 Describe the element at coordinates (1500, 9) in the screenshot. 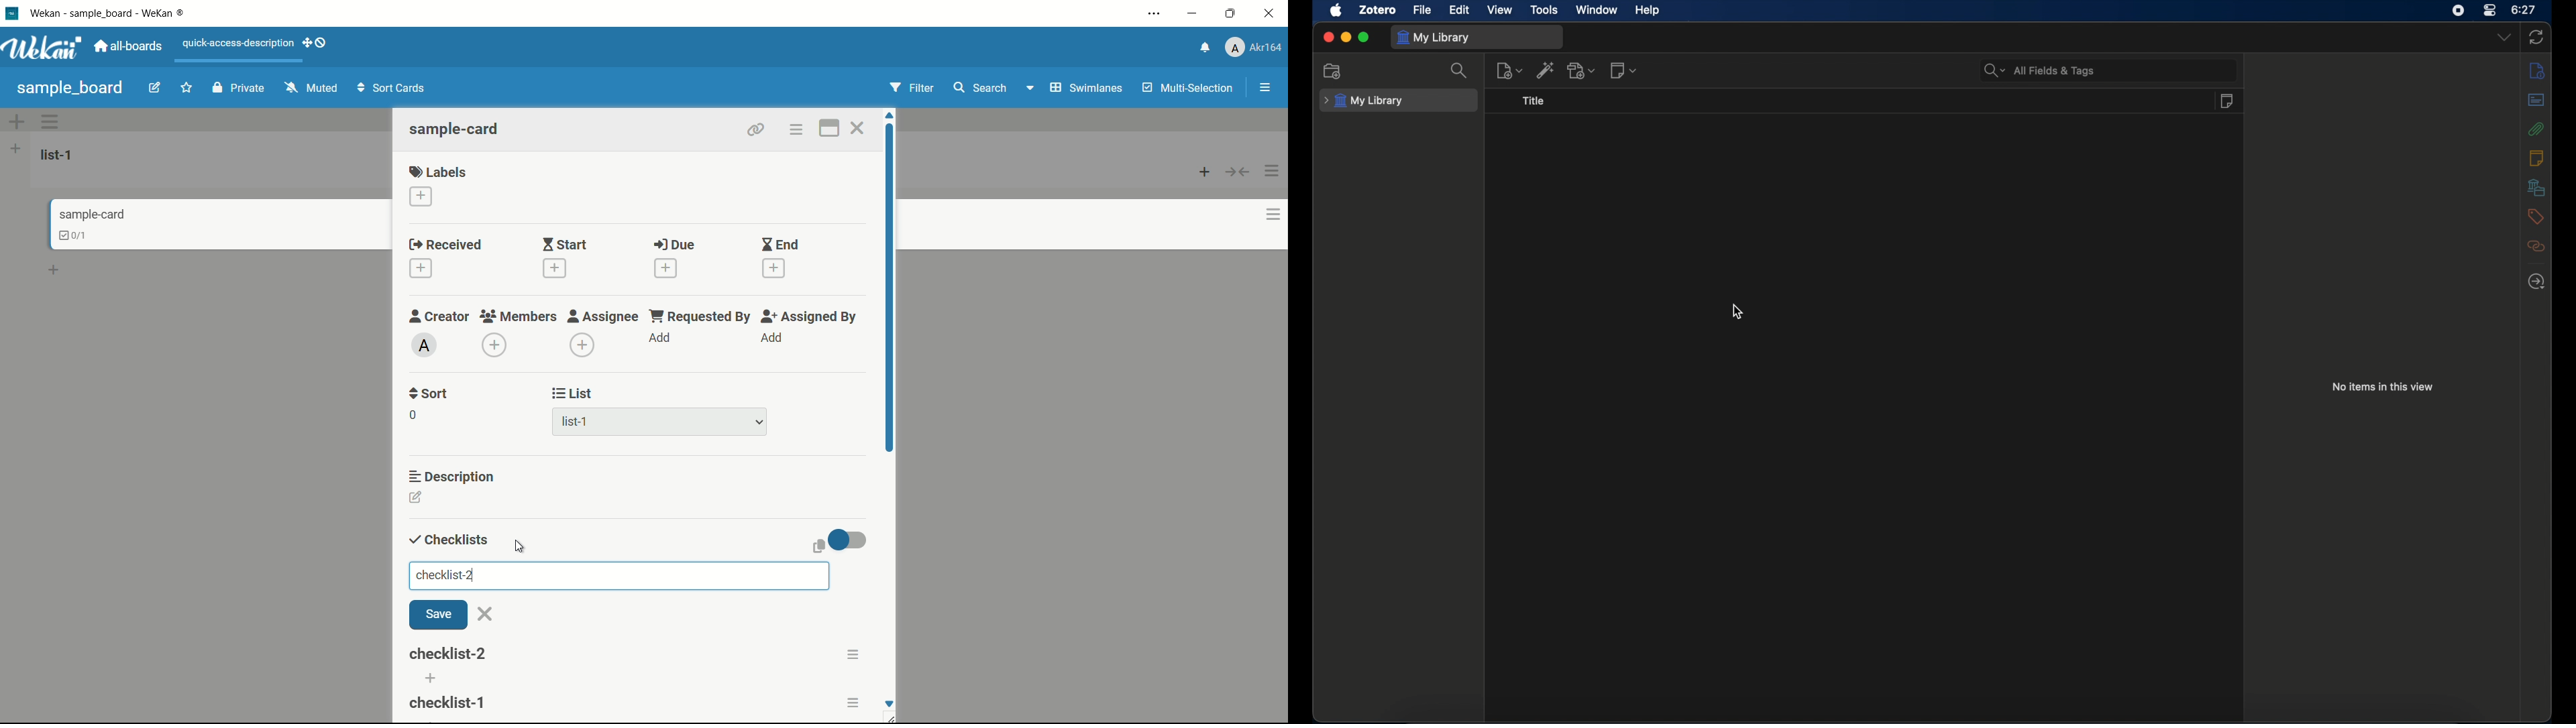

I see `view` at that location.